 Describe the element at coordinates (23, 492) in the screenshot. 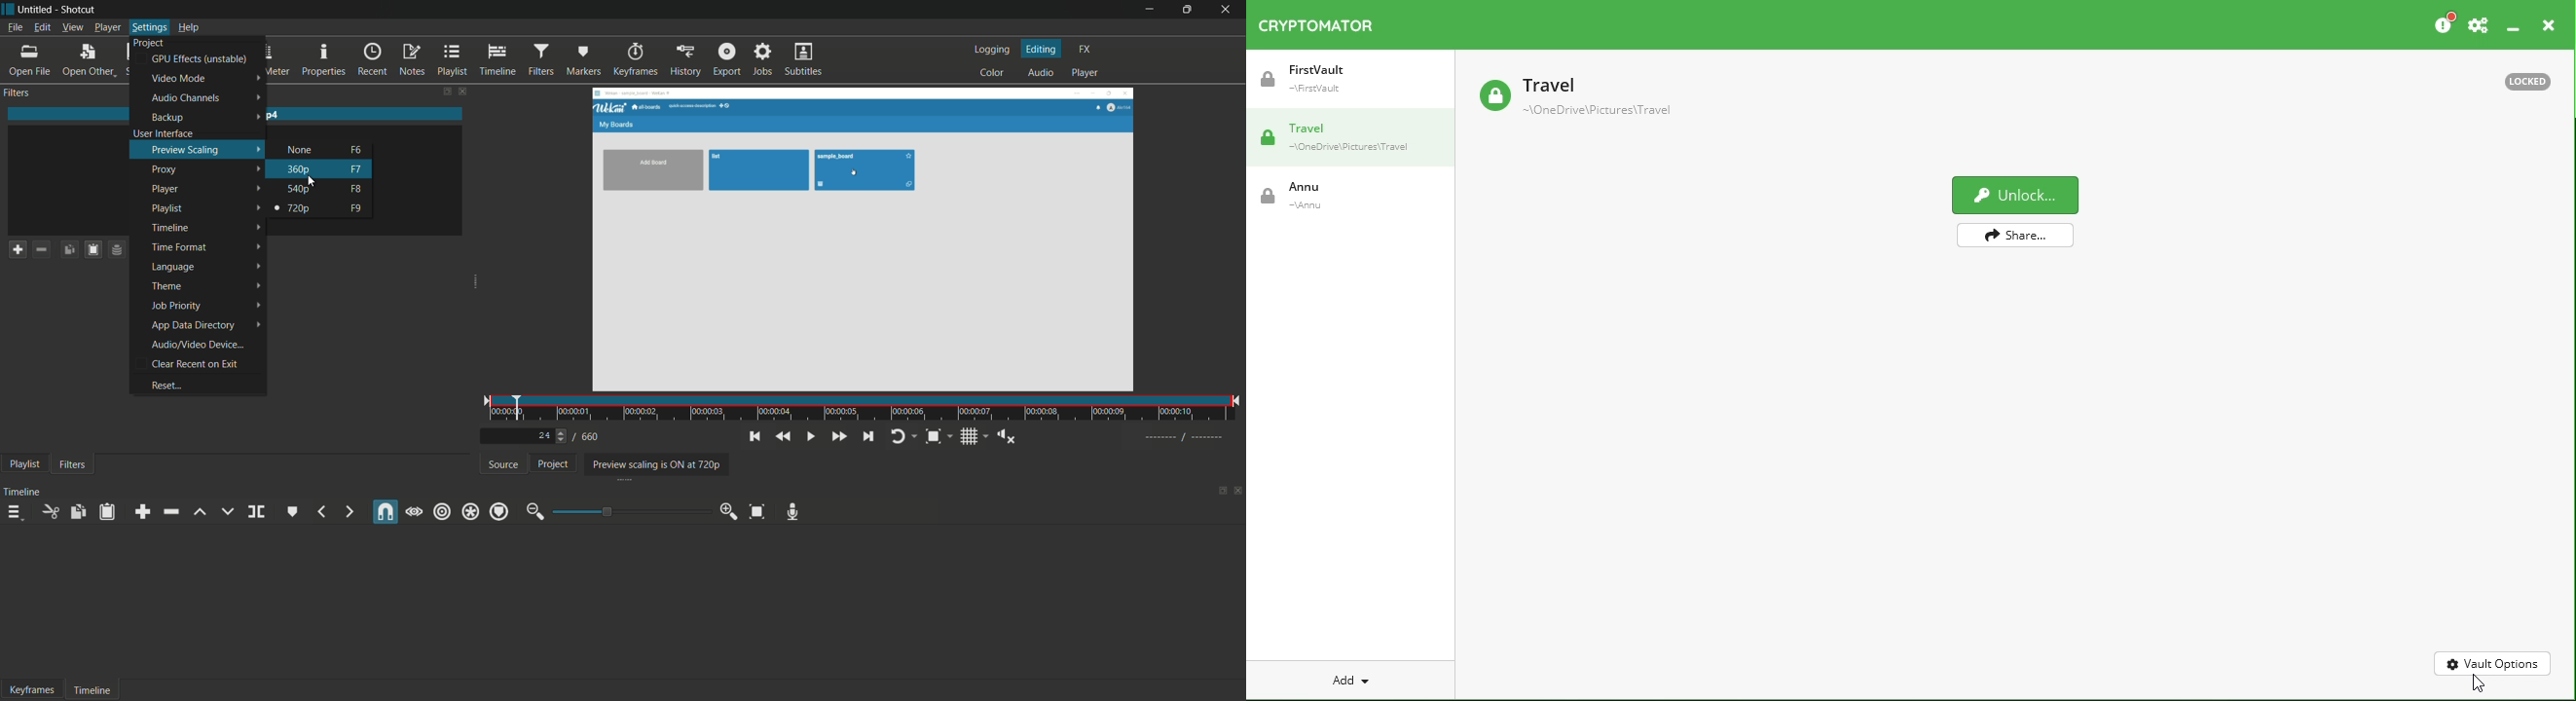

I see `timeline` at that location.